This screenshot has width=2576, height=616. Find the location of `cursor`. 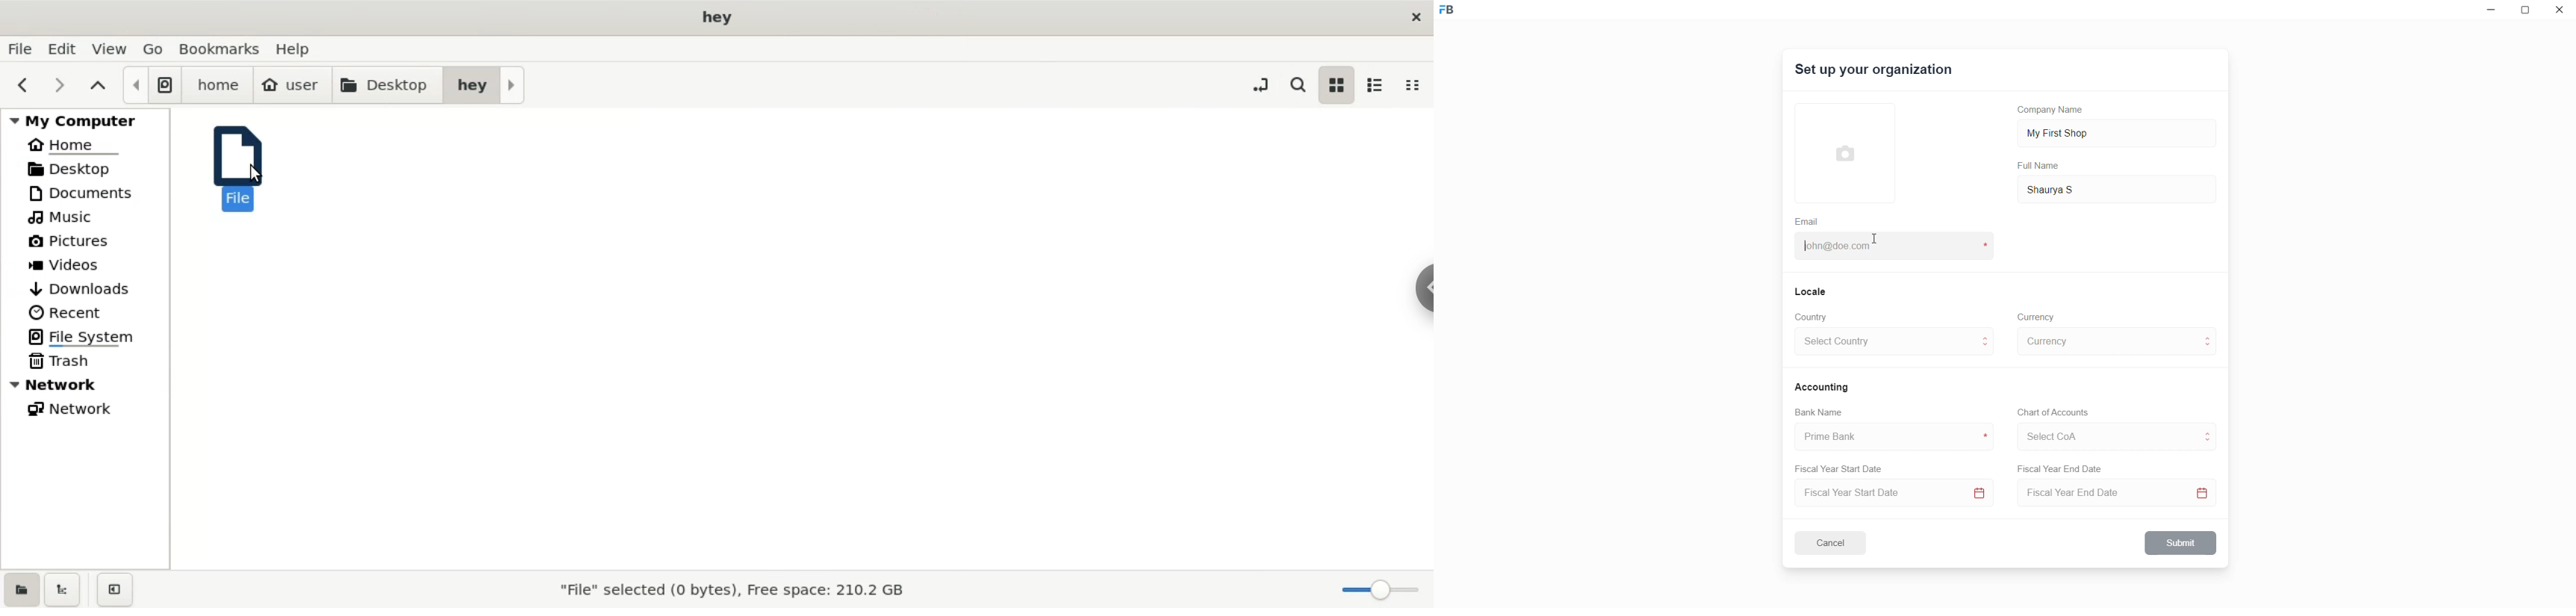

cursor is located at coordinates (1876, 243).